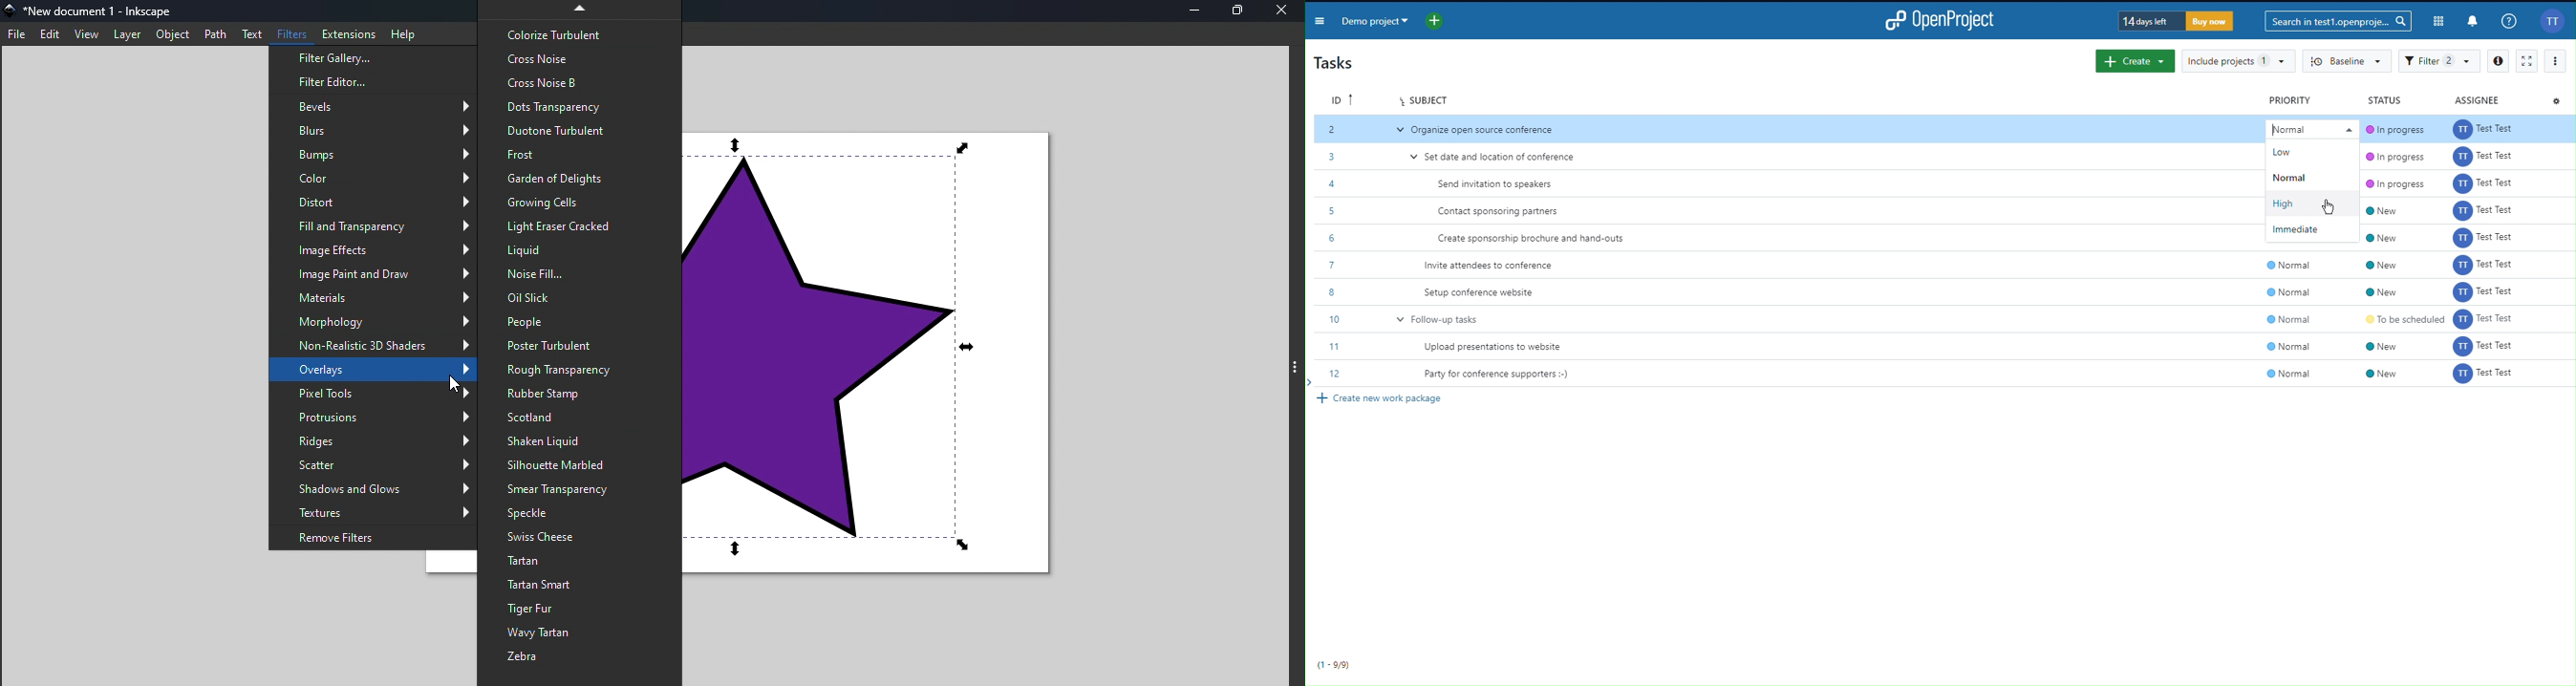 This screenshot has width=2576, height=700. I want to click on Rubber stamp, so click(580, 395).